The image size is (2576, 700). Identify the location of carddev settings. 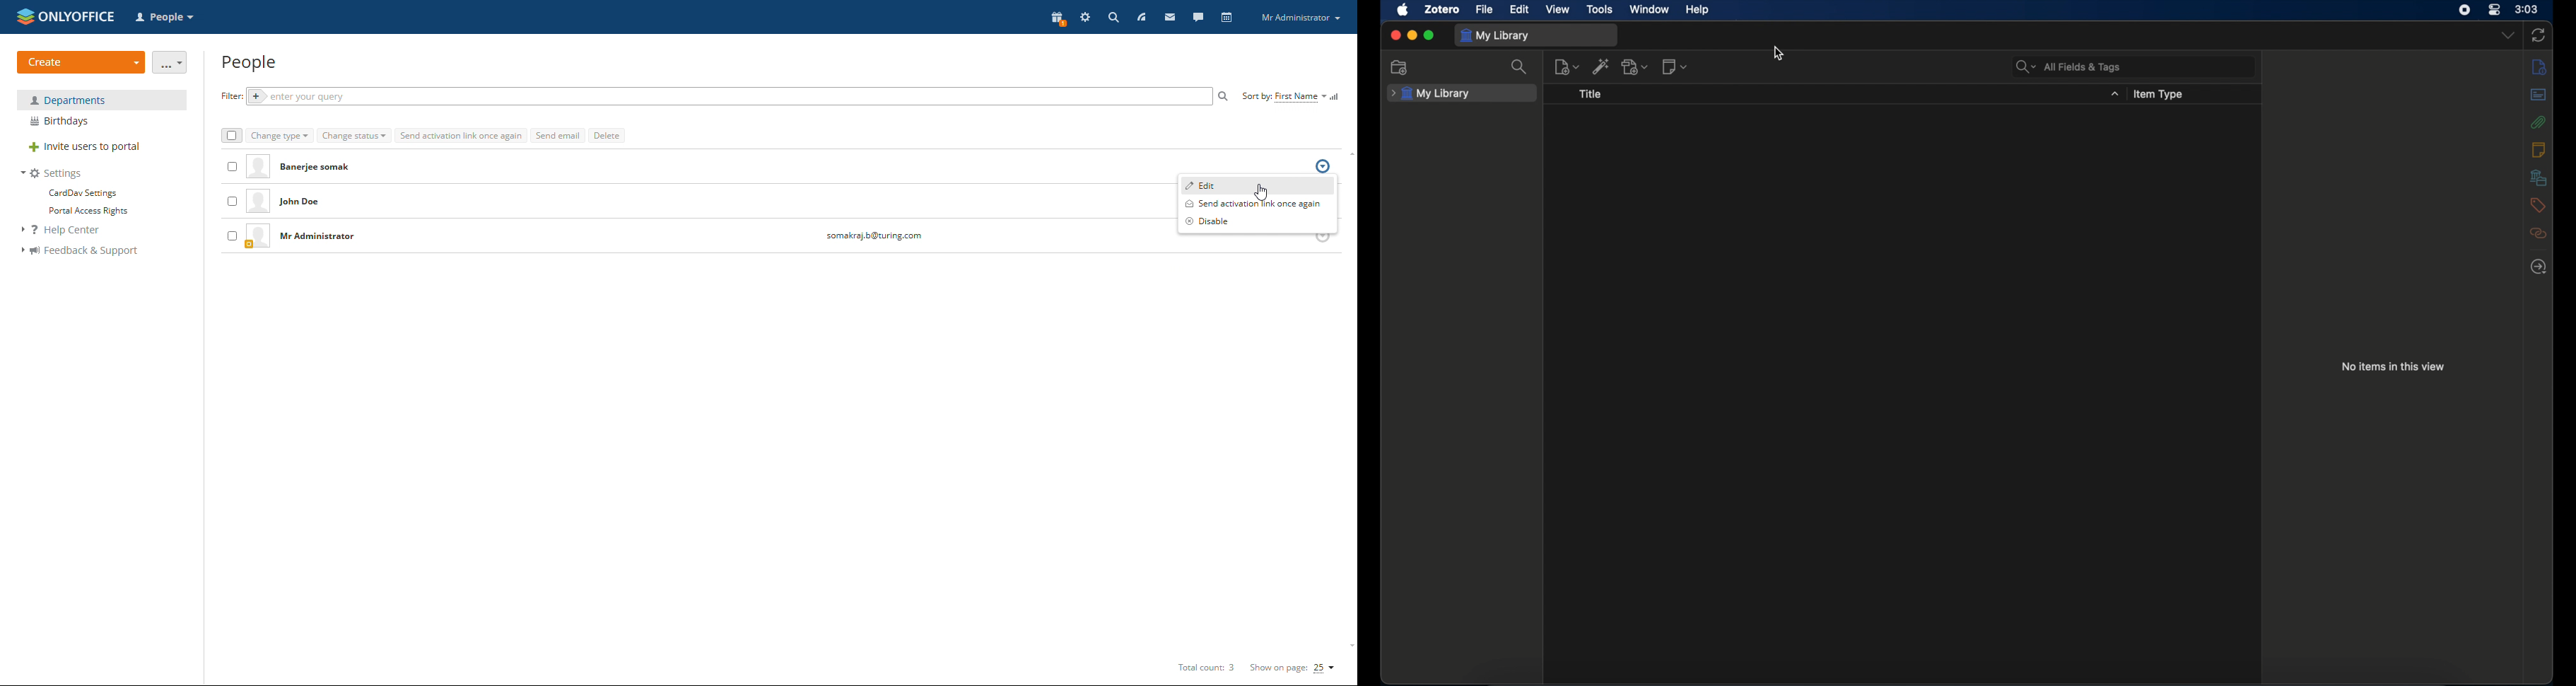
(81, 193).